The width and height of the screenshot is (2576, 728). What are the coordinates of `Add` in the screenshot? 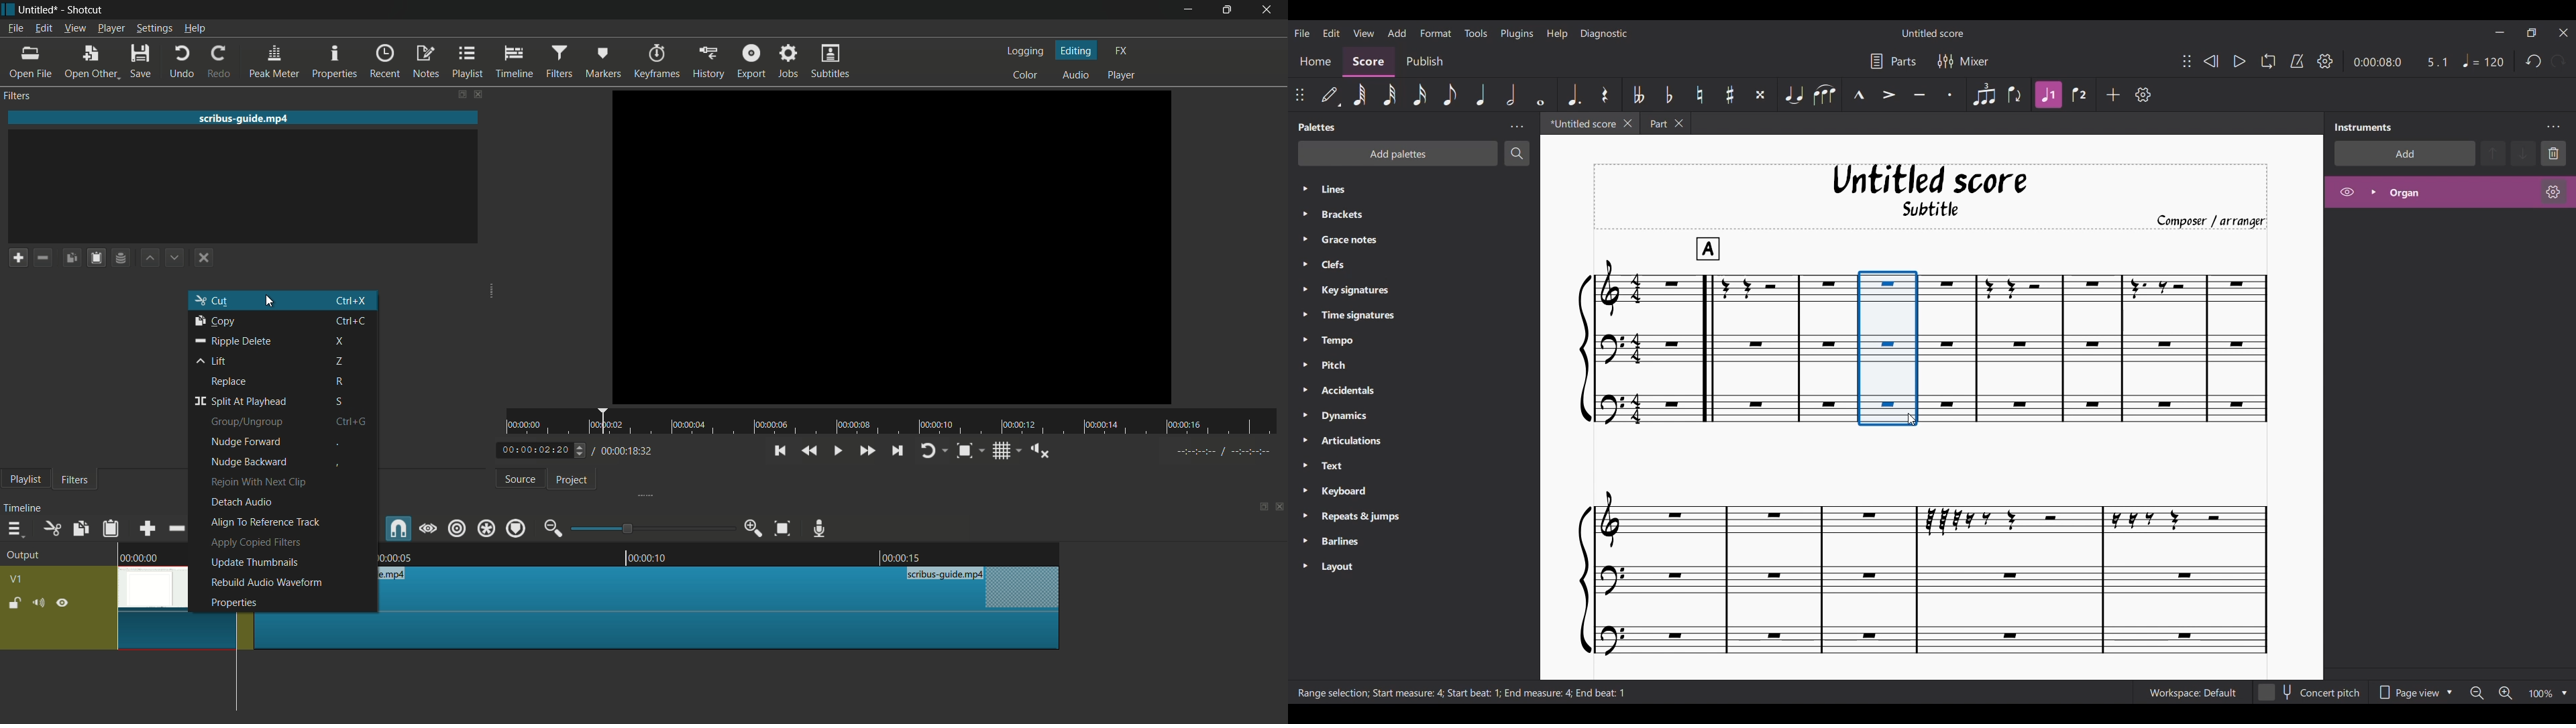 It's located at (2113, 95).